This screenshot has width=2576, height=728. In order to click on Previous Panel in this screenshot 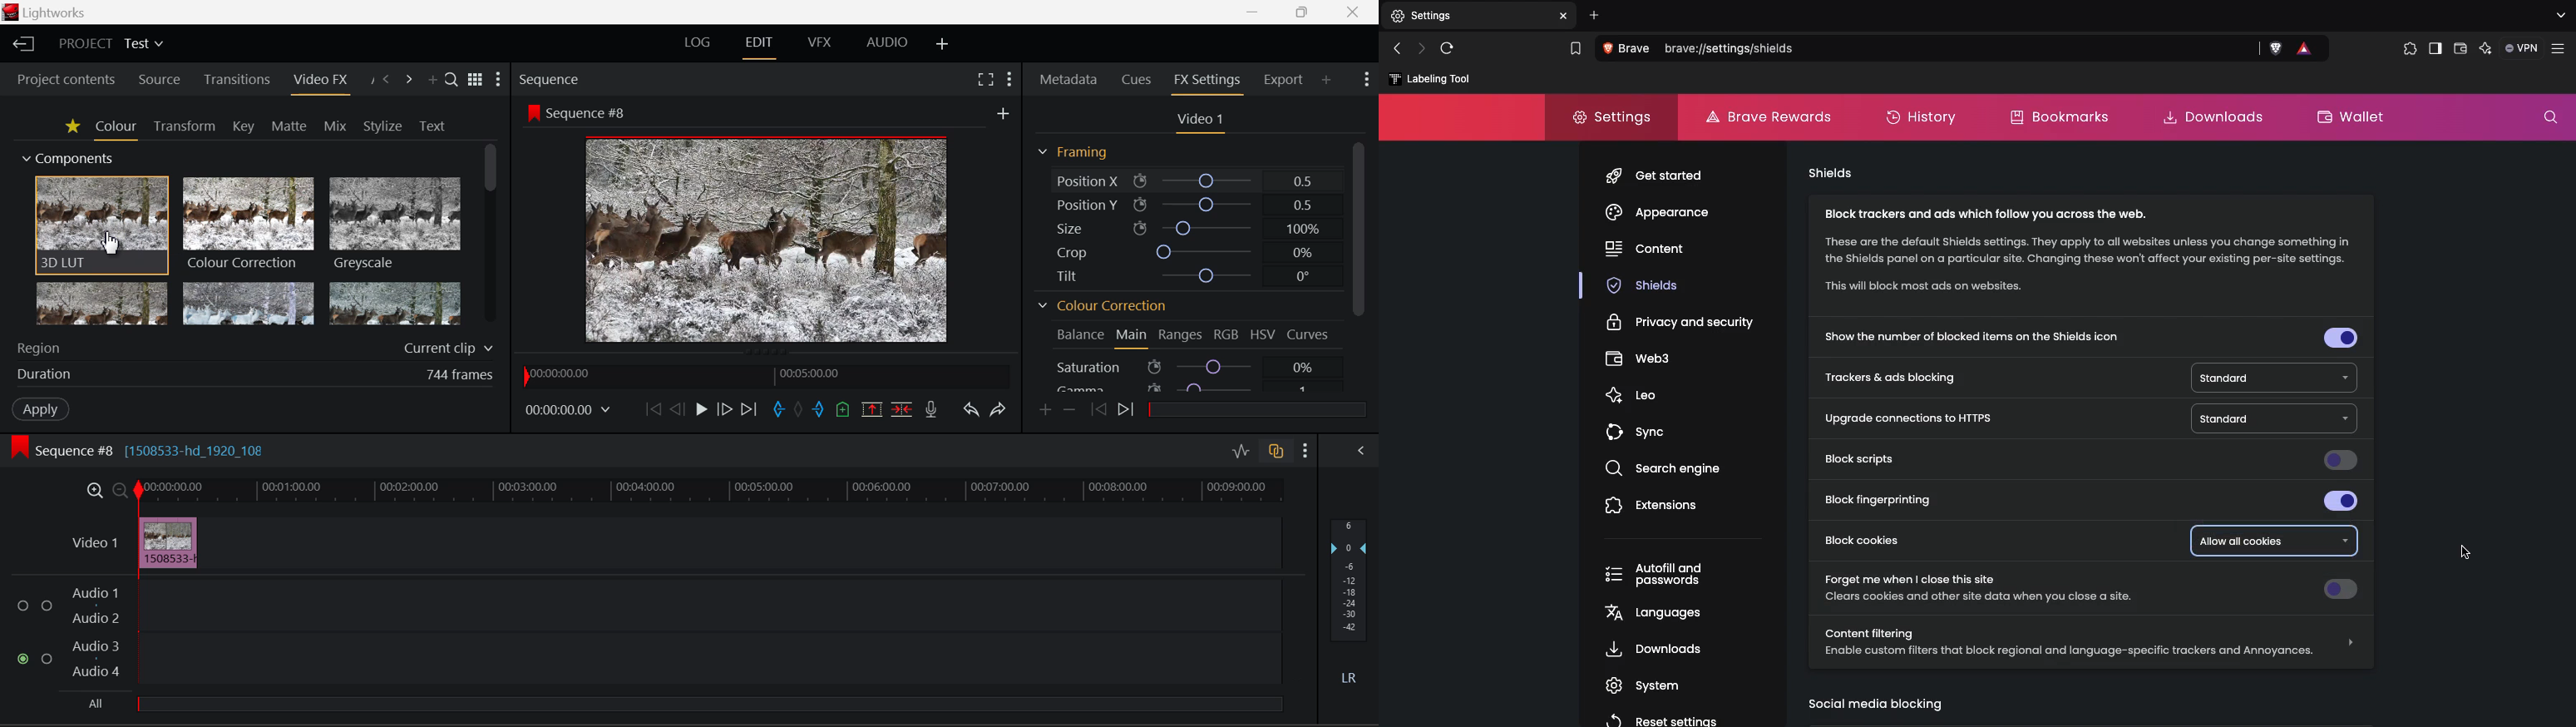, I will do `click(388, 78)`.